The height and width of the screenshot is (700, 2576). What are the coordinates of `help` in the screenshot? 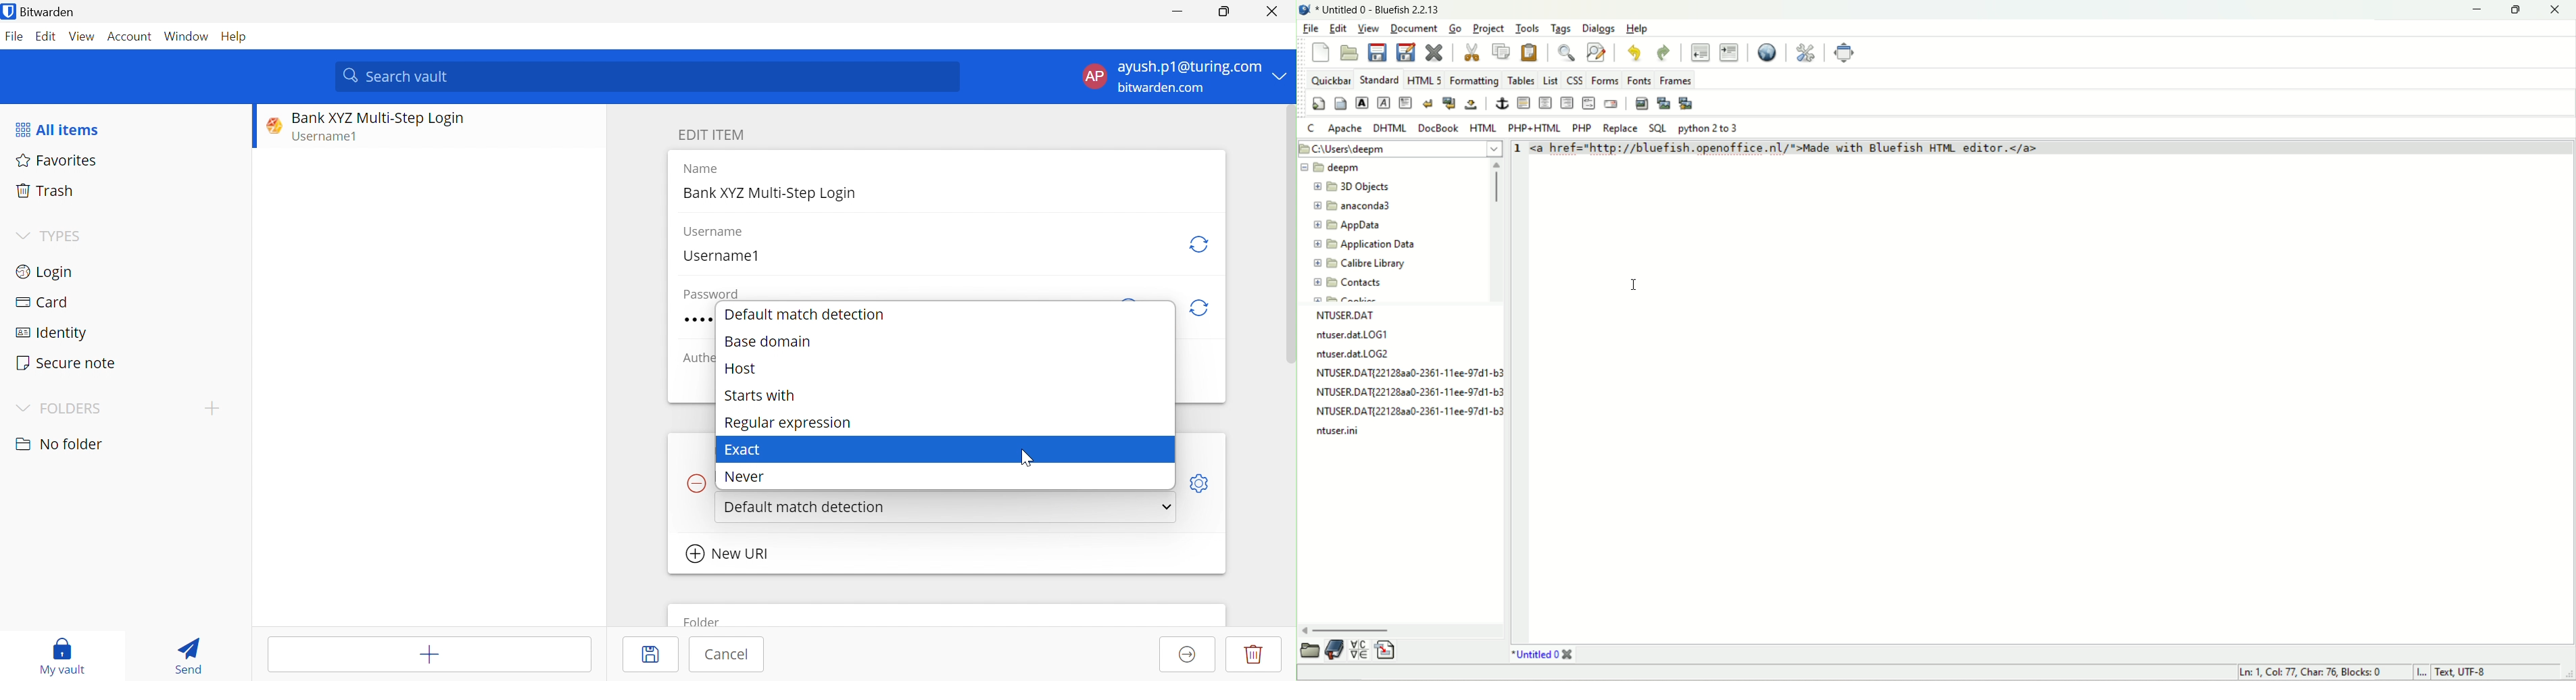 It's located at (1640, 29).